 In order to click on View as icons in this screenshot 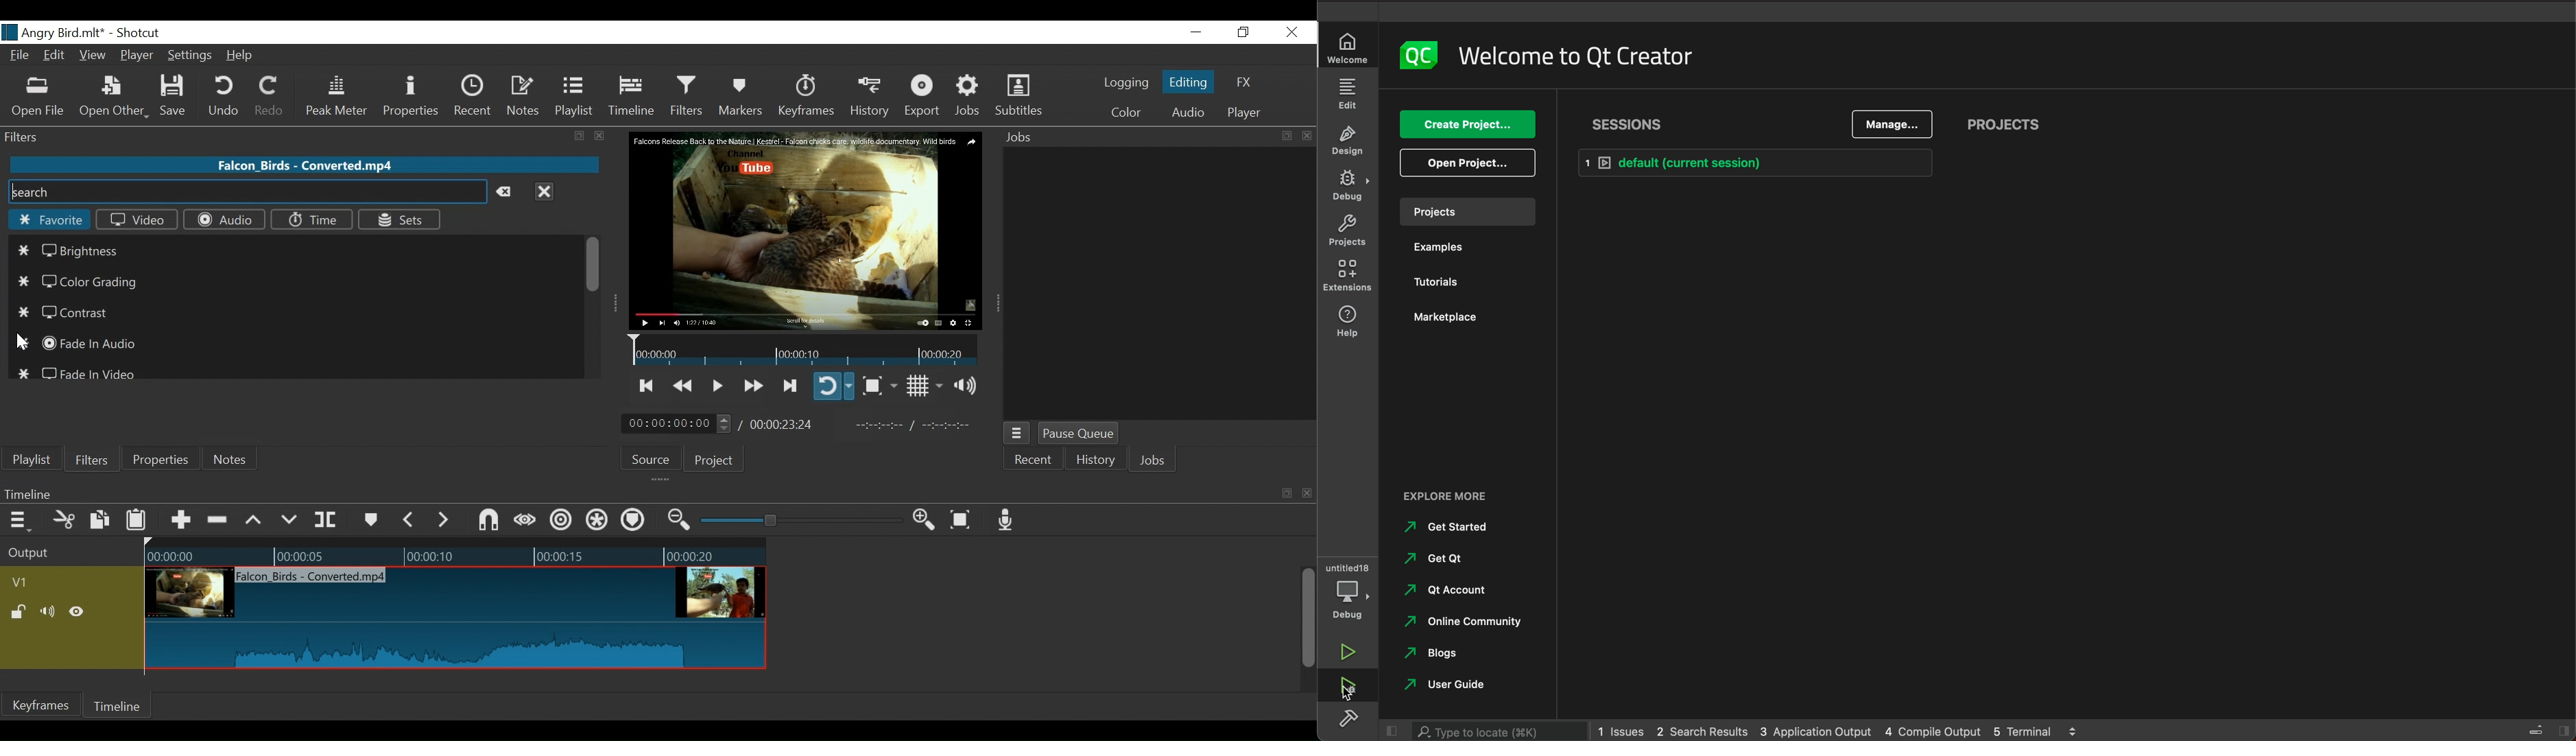, I will do `click(289, 426)`.